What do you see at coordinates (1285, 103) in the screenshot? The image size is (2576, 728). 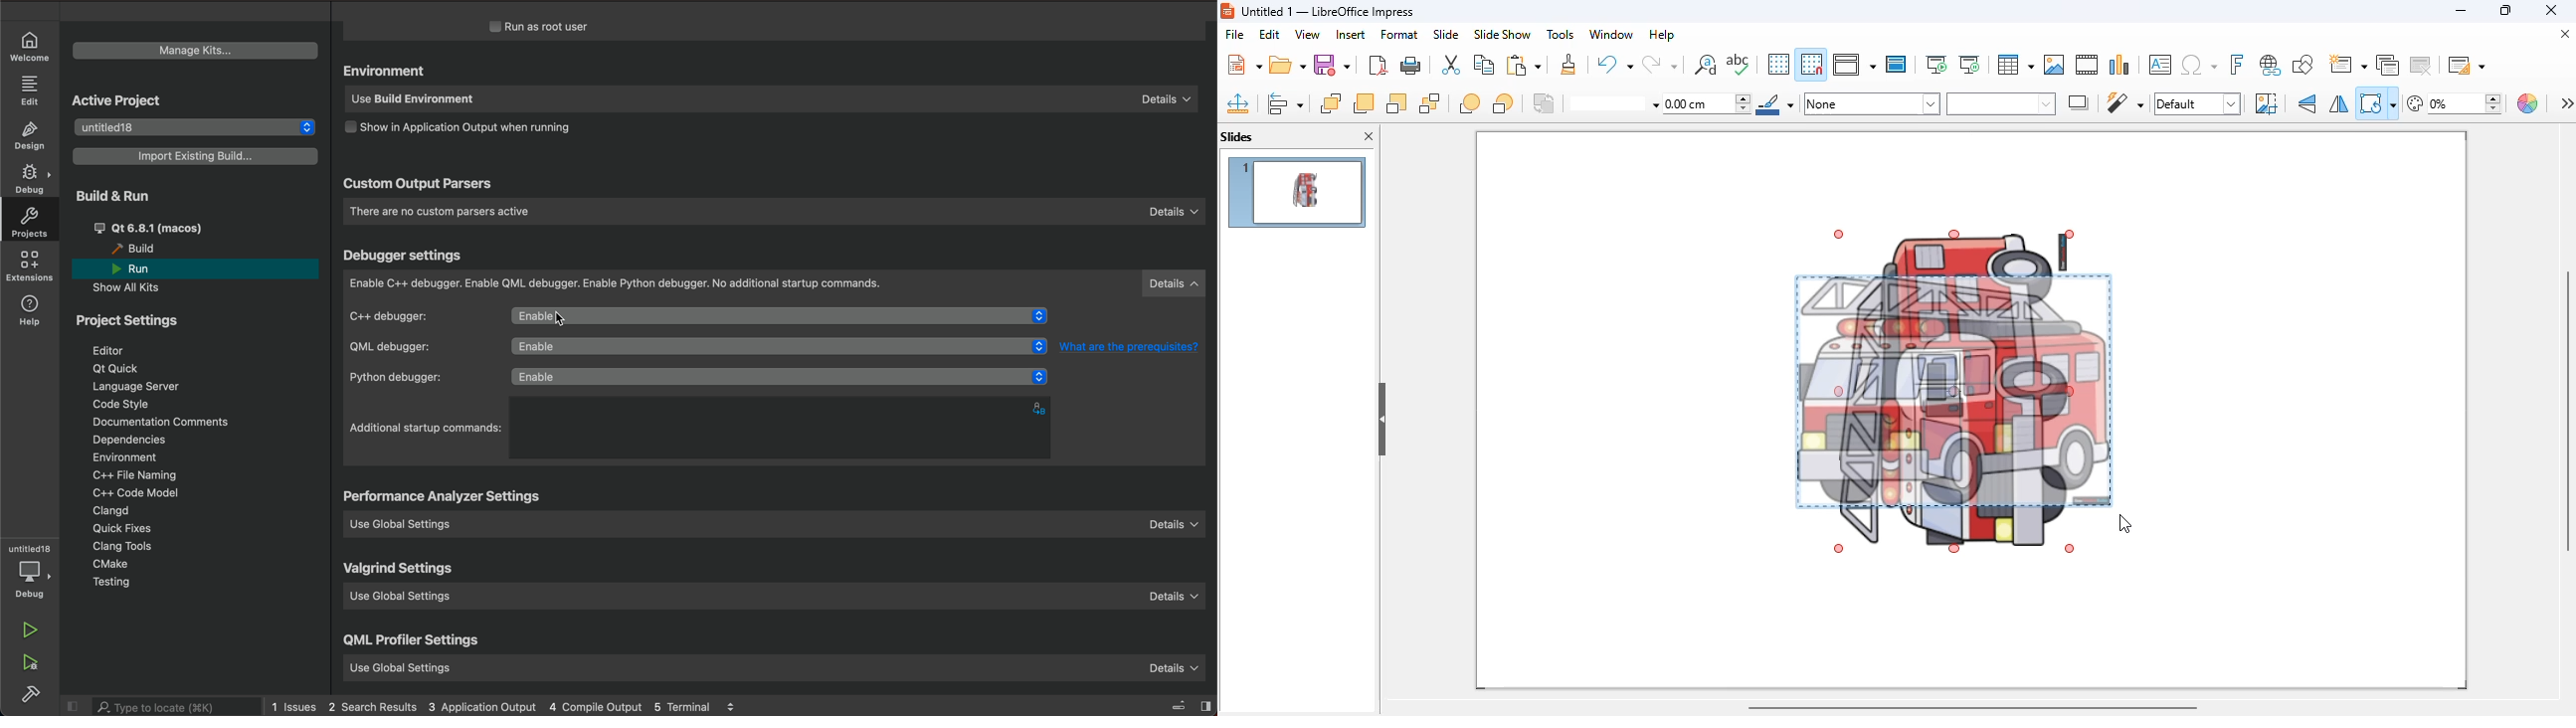 I see `align objects` at bounding box center [1285, 103].